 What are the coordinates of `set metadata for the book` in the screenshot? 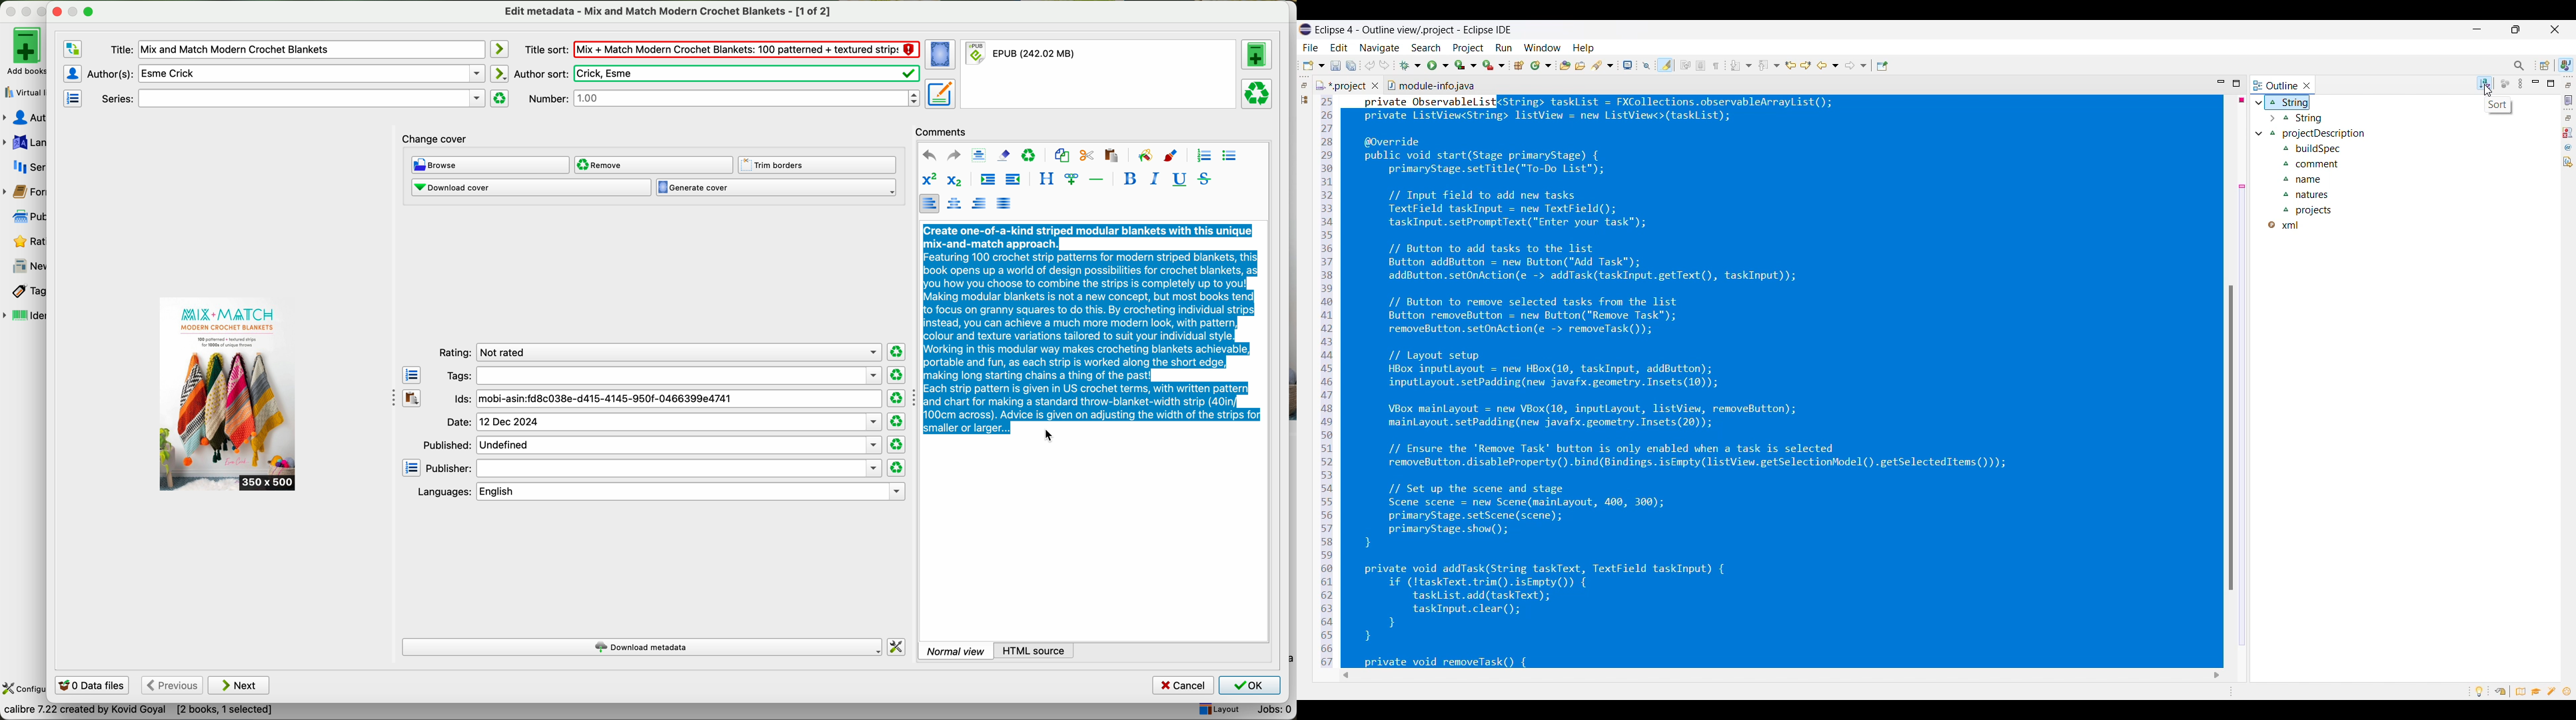 It's located at (940, 93).